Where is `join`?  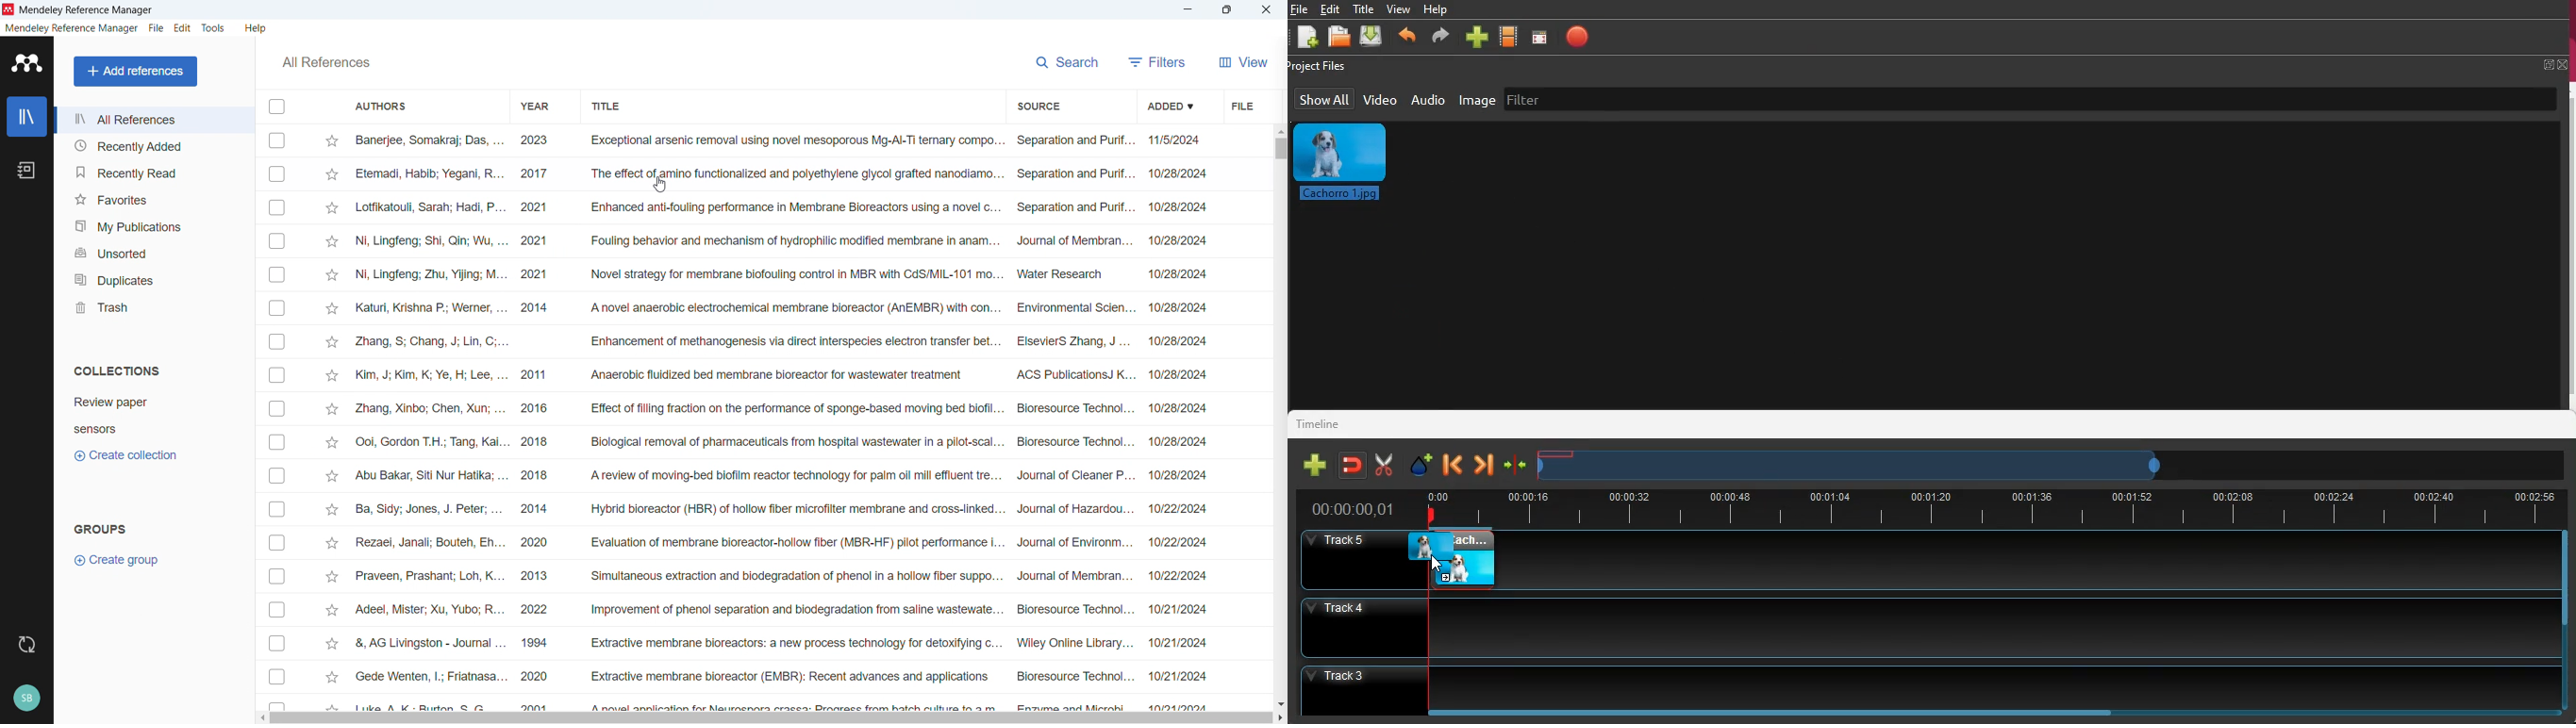
join is located at coordinates (1354, 465).